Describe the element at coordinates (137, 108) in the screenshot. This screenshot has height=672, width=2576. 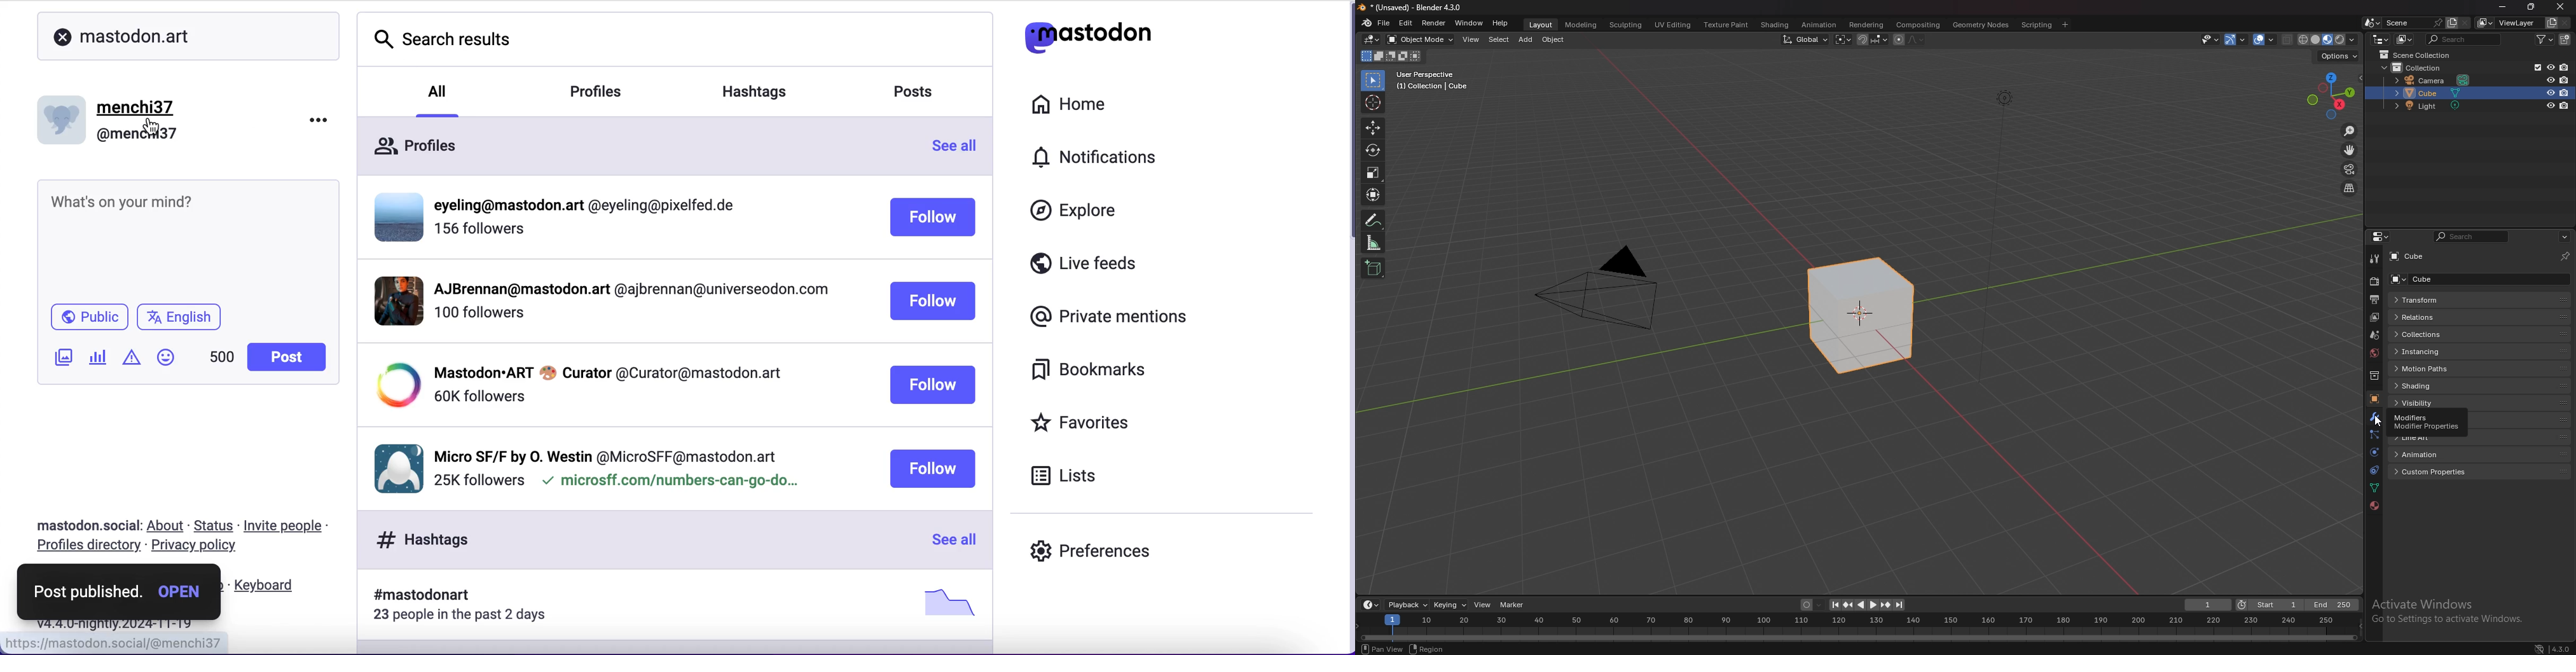
I see `menchi37` at that location.